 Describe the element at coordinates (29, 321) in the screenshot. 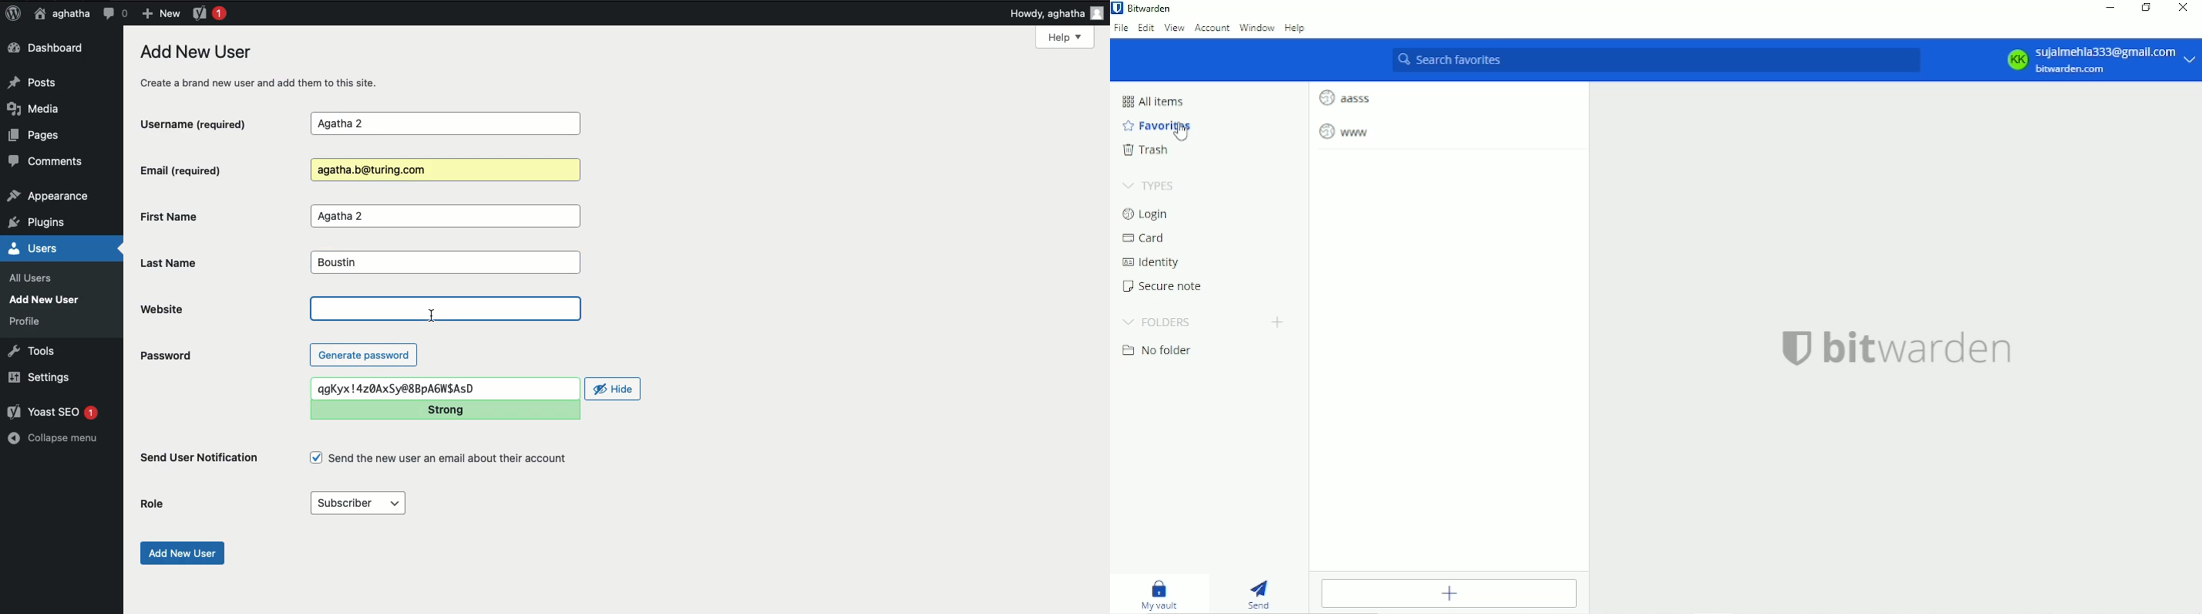

I see `profile` at that location.